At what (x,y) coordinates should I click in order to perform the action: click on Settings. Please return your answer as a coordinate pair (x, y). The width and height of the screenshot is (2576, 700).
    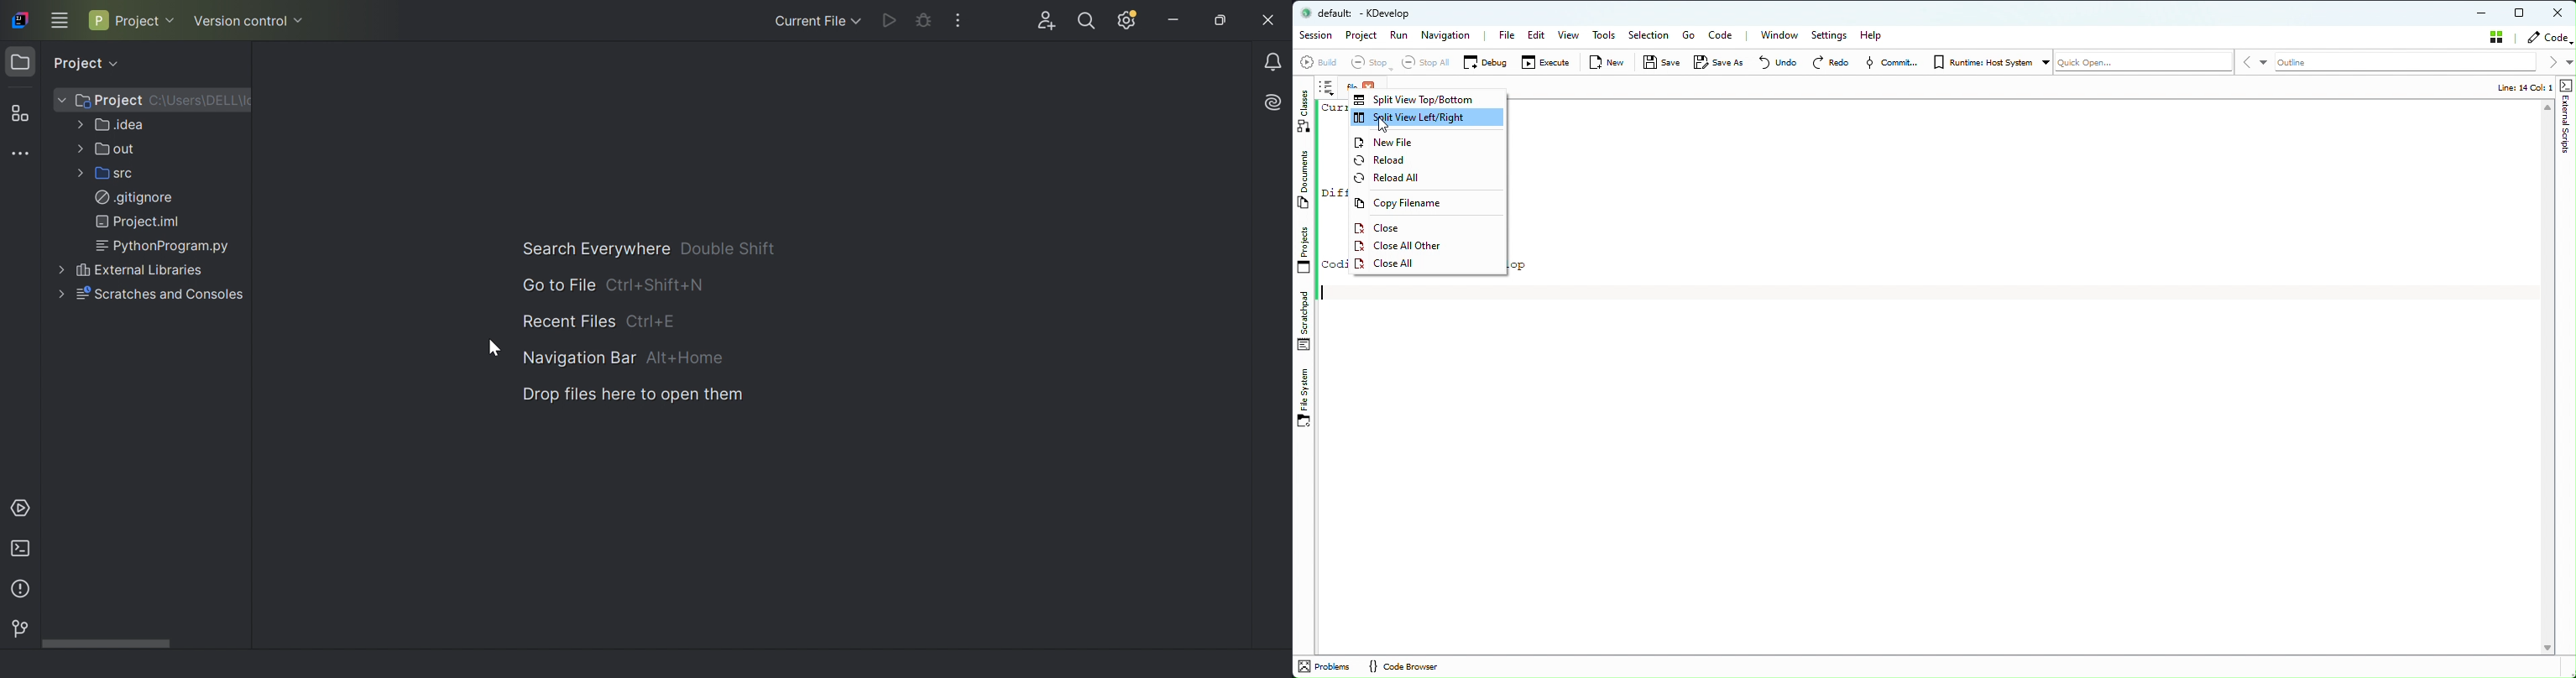
    Looking at the image, I should click on (1834, 37).